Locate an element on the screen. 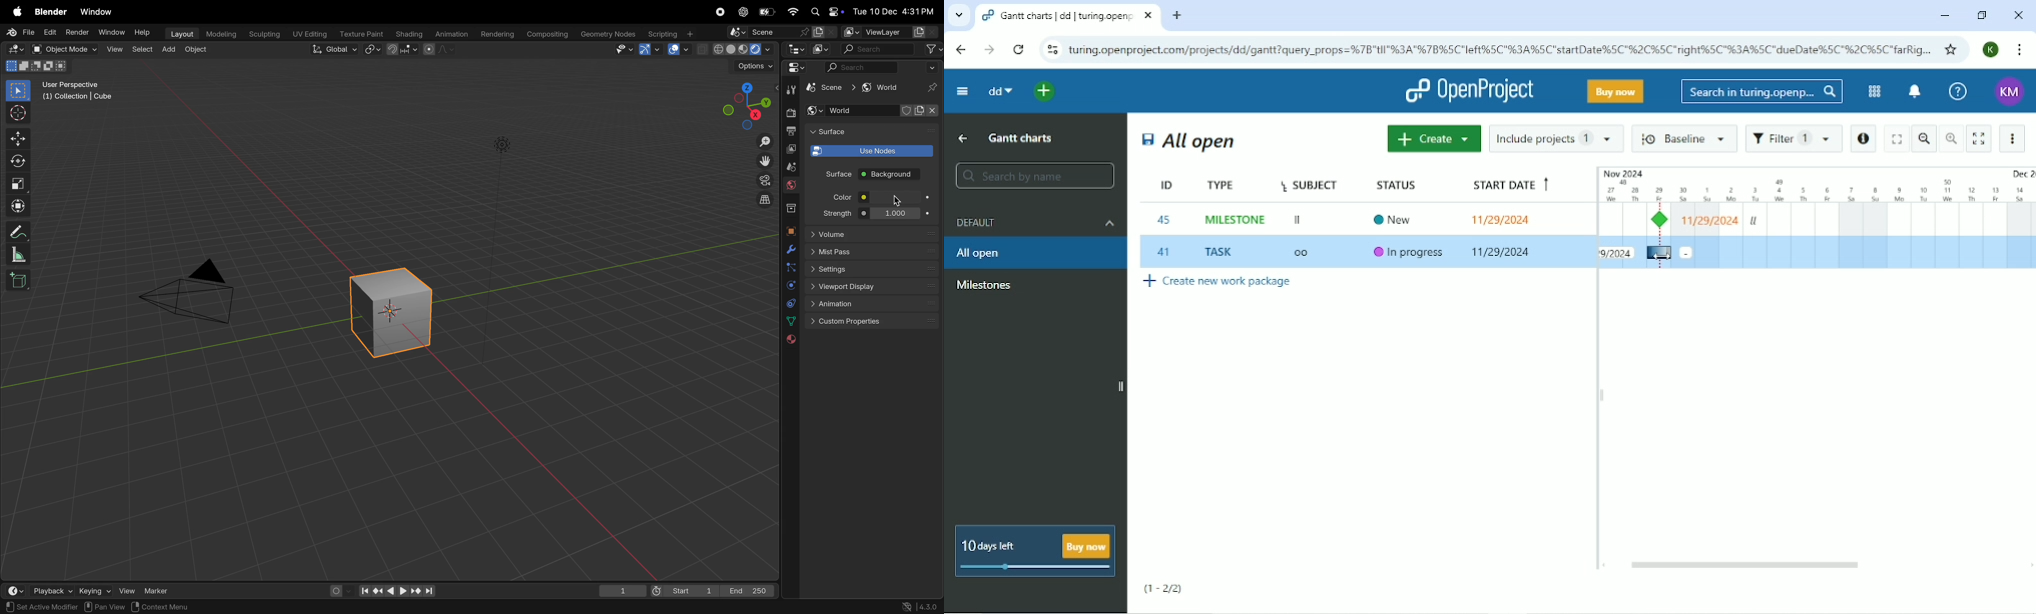 This screenshot has width=2044, height=616. Window is located at coordinates (111, 32).